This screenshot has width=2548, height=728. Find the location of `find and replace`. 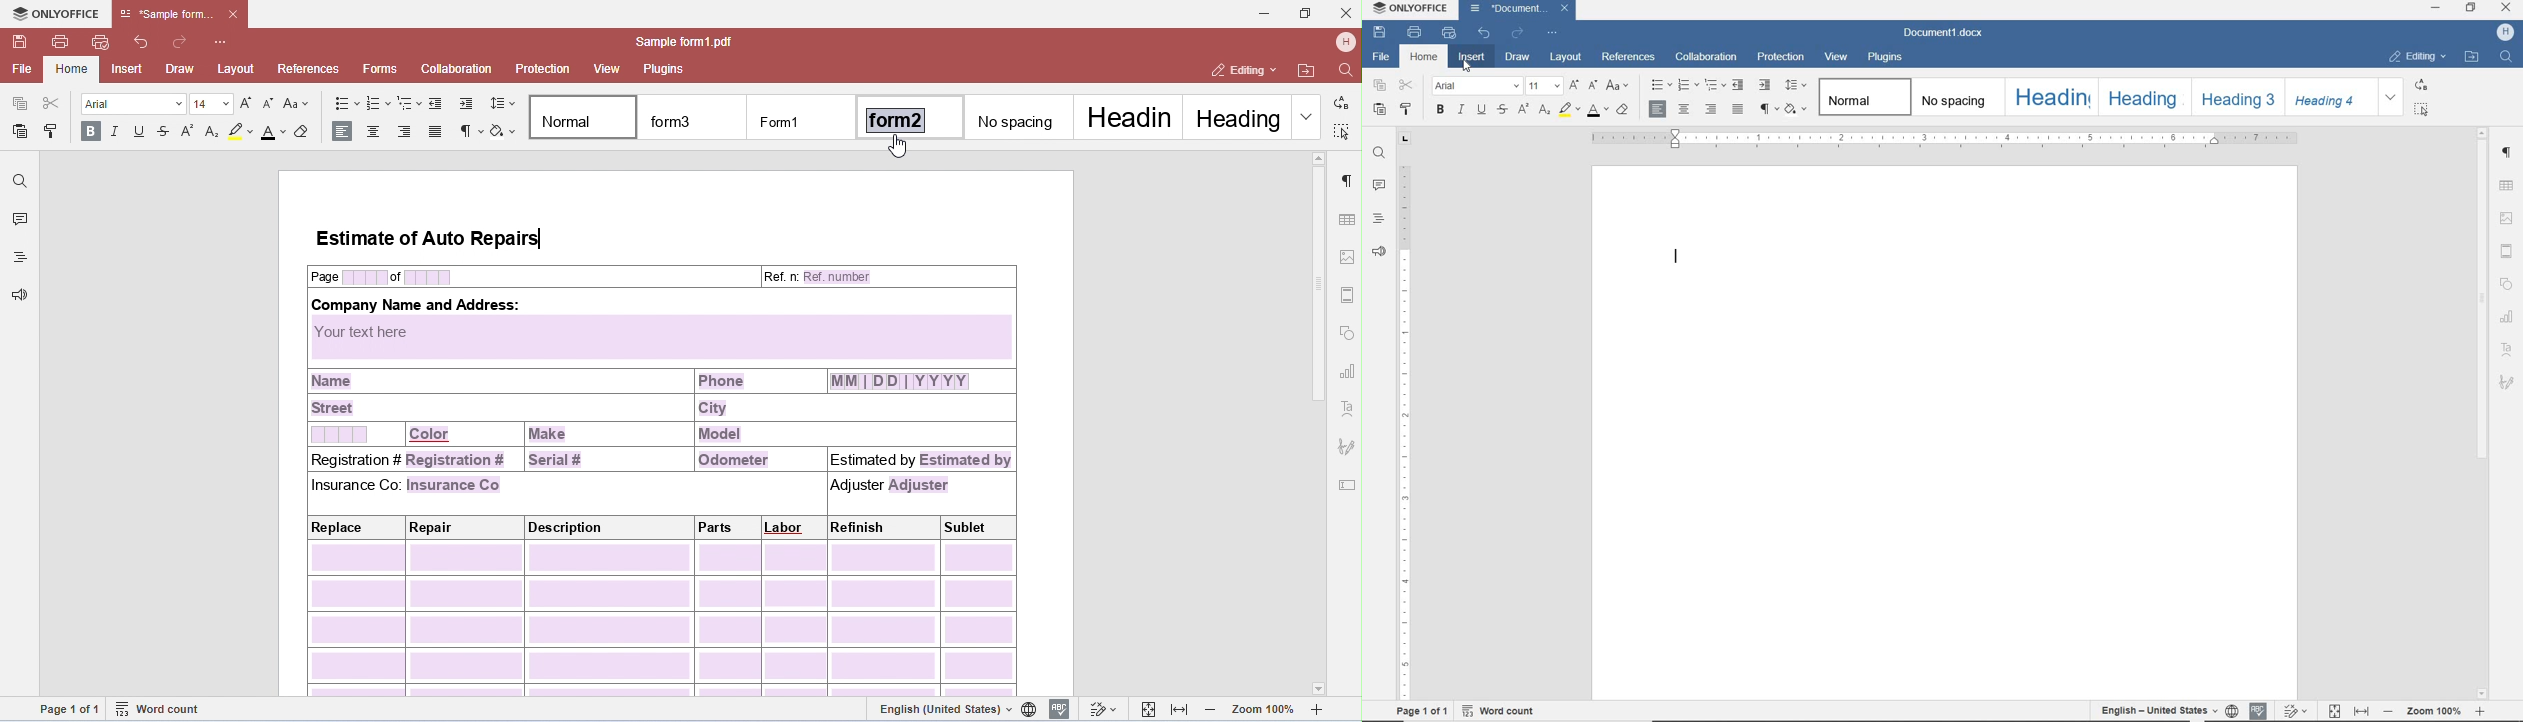

find and replace is located at coordinates (1381, 153).